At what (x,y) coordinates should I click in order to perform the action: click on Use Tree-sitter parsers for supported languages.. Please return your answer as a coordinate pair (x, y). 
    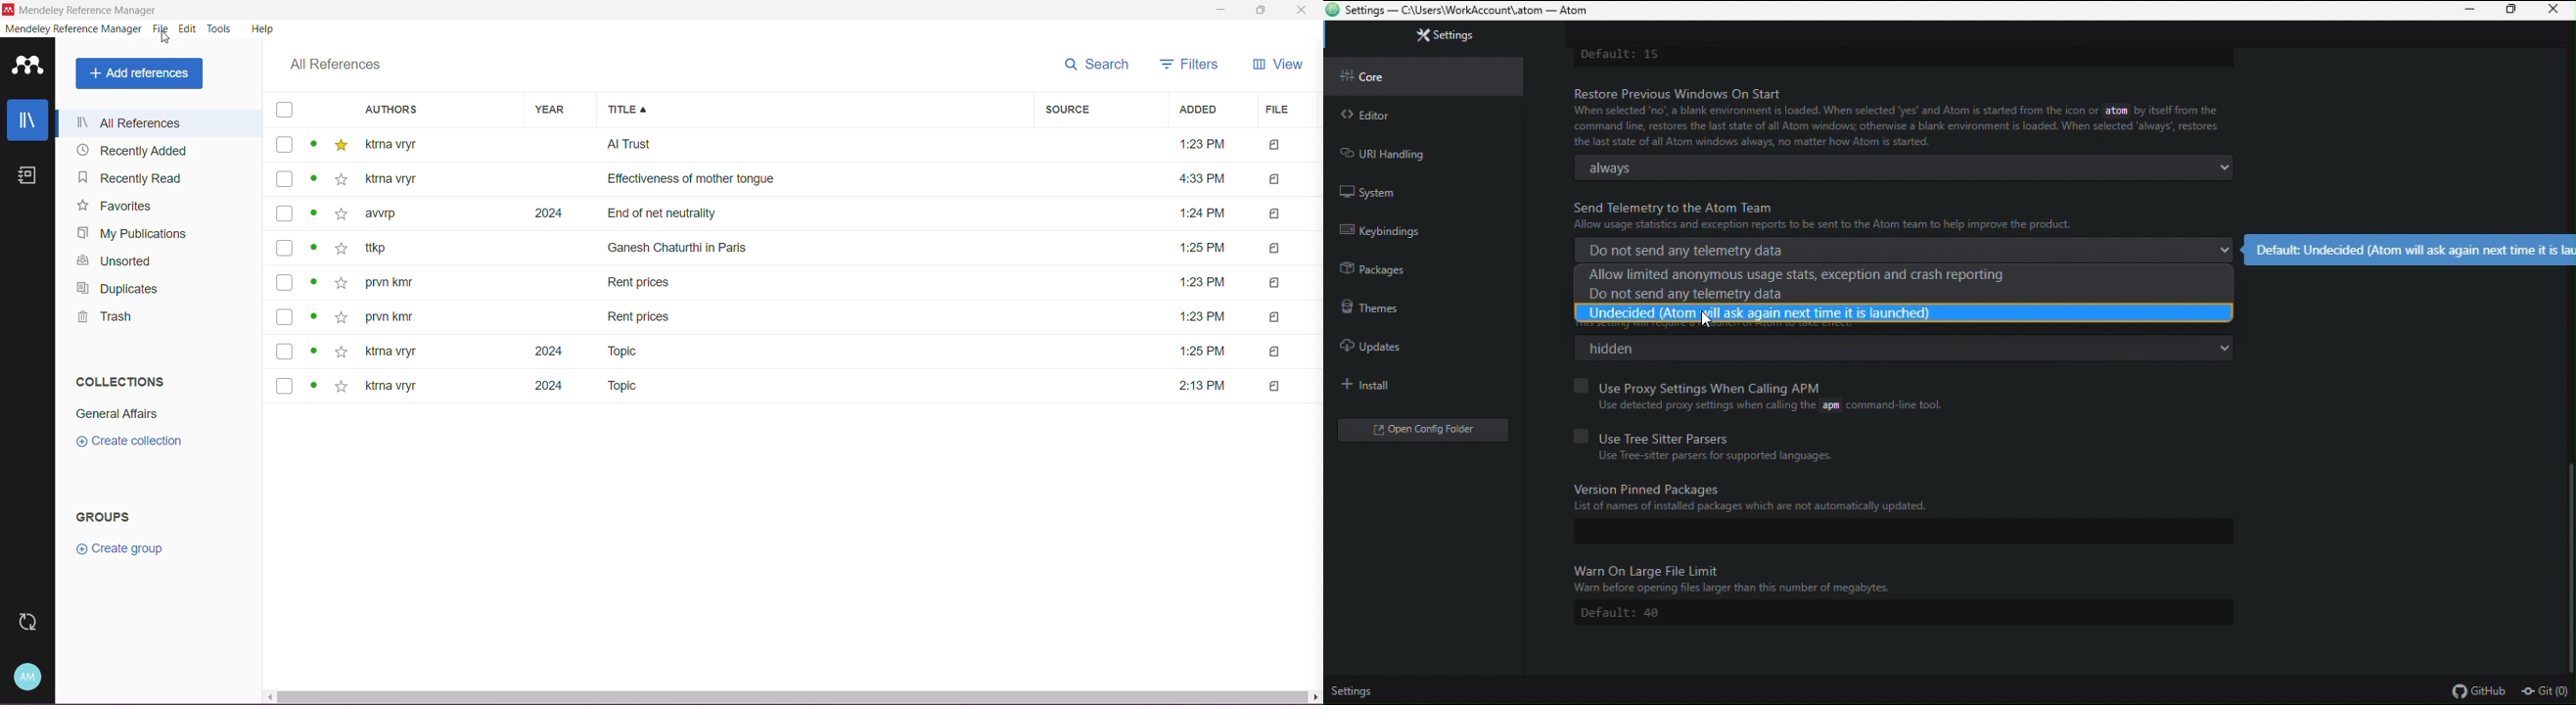
    Looking at the image, I should click on (1719, 456).